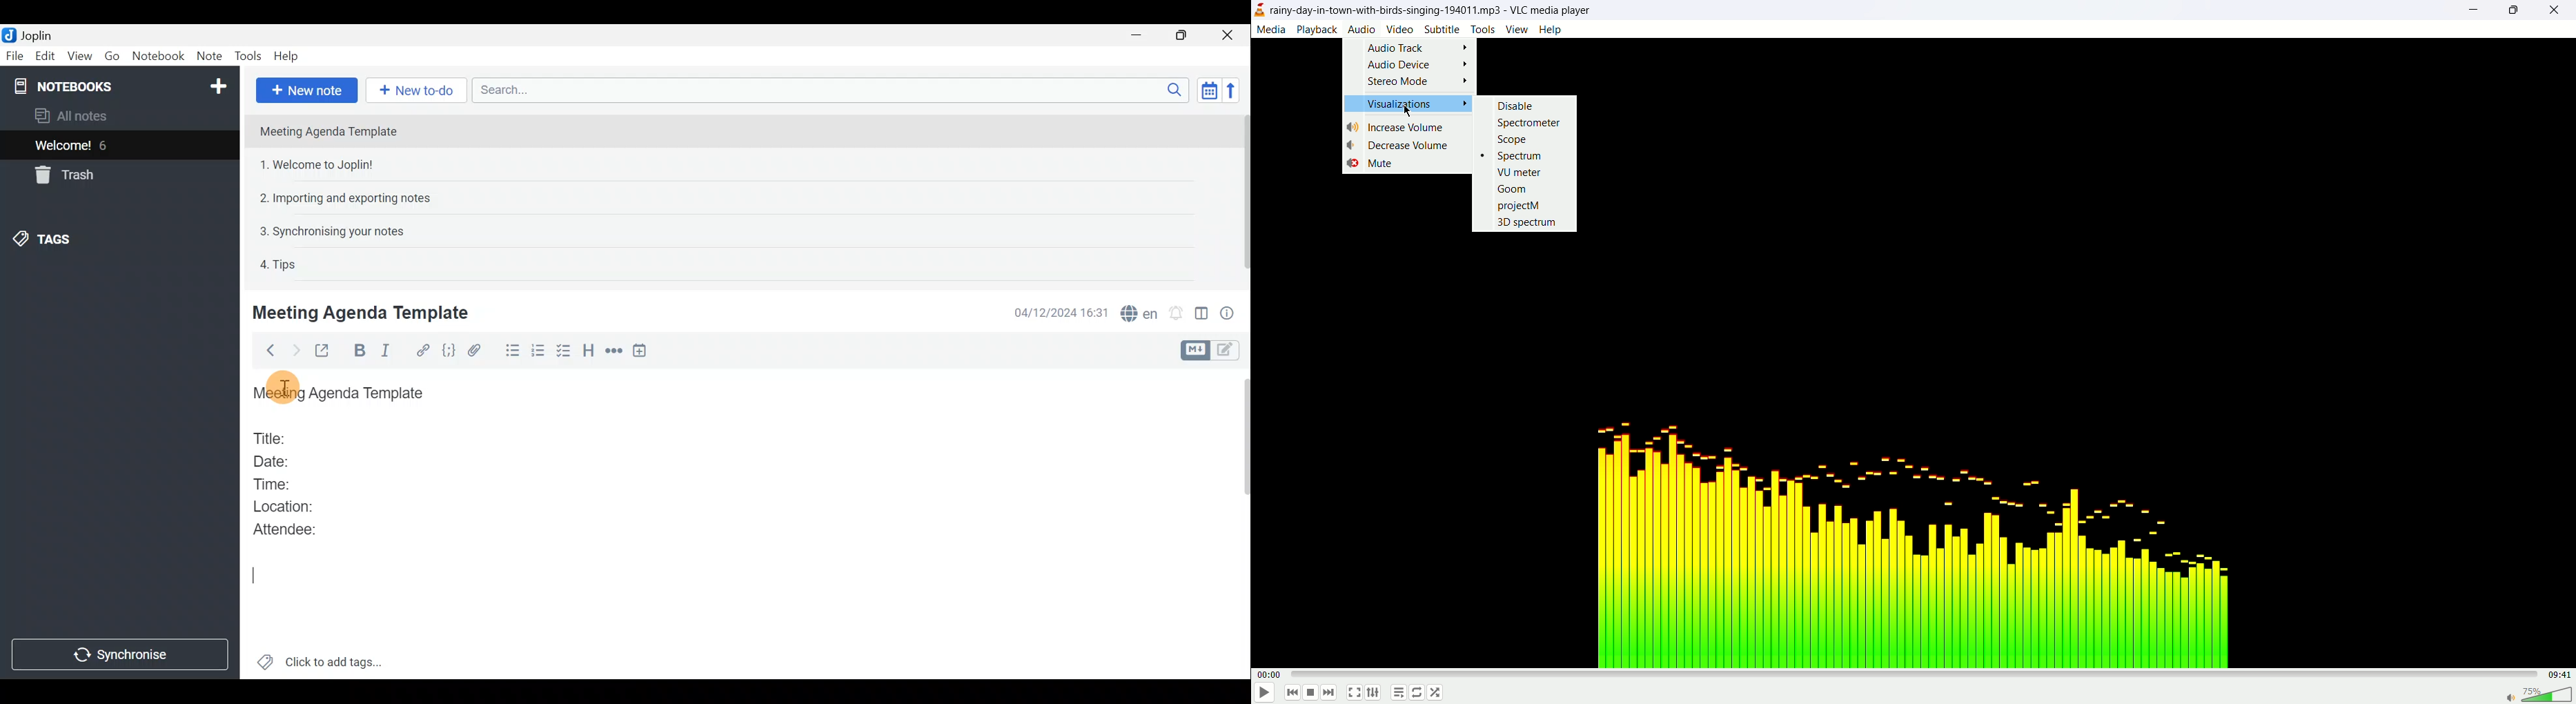 Image resolution: width=2576 pixels, height=728 pixels. Describe the element at coordinates (1907, 539) in the screenshot. I see `audio tunes` at that location.